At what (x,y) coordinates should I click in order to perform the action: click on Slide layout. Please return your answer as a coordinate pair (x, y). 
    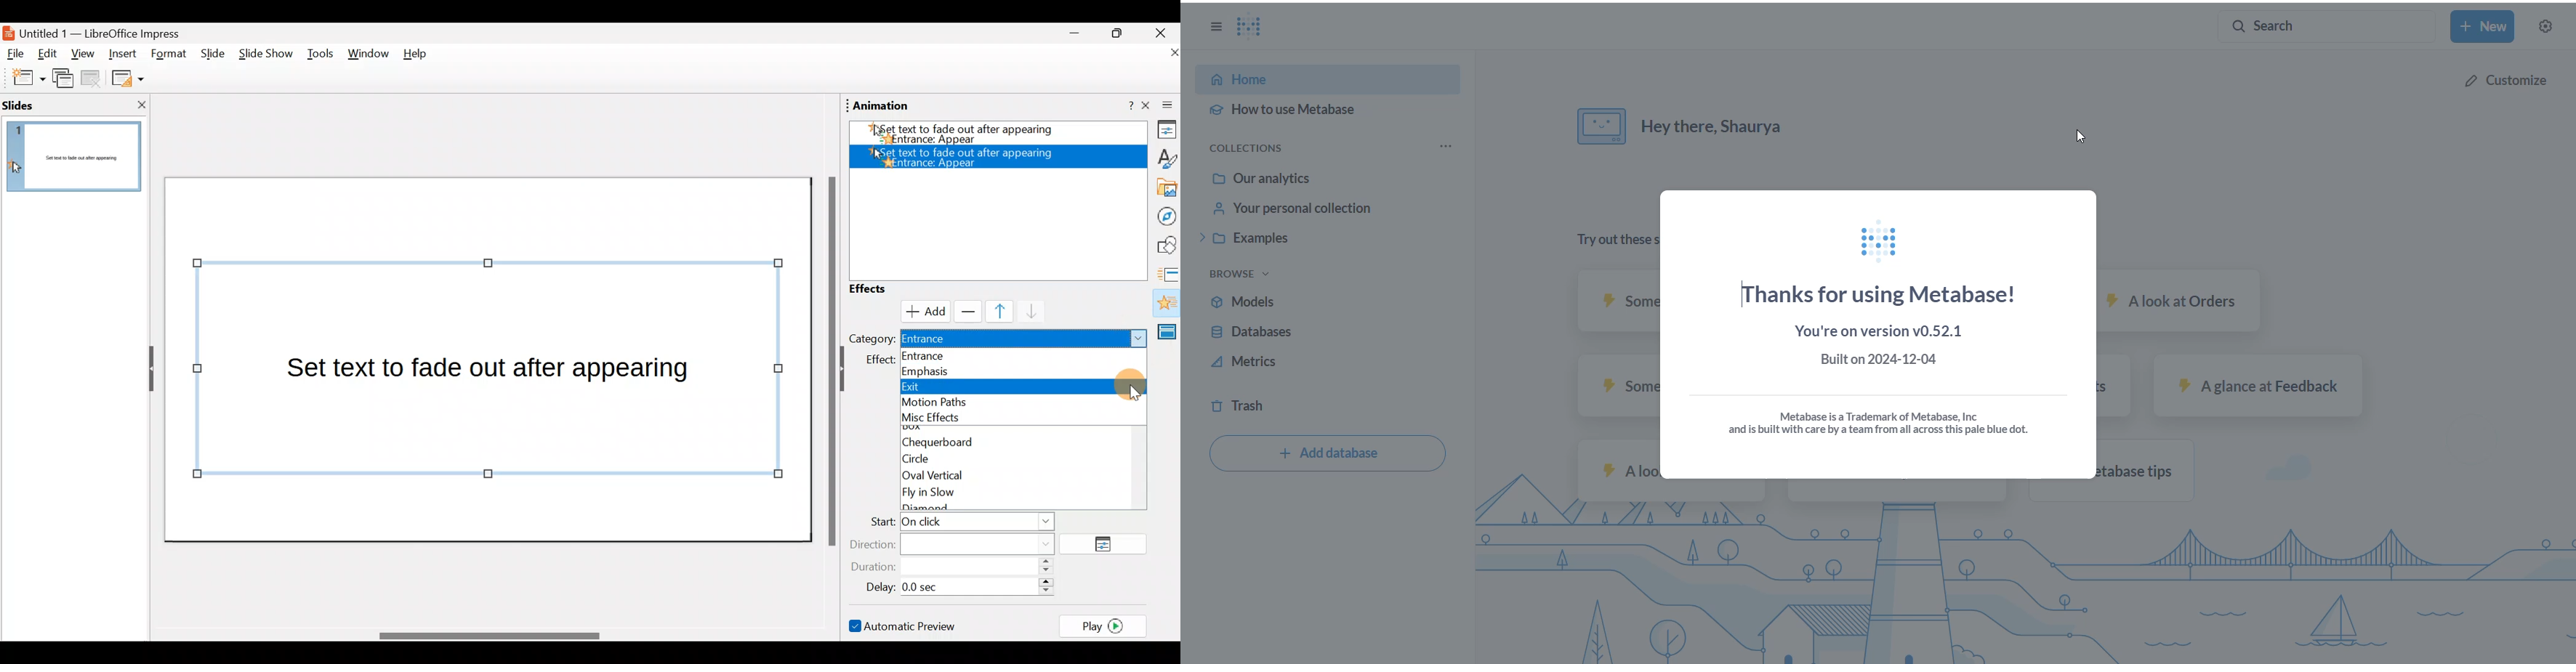
    Looking at the image, I should click on (127, 77).